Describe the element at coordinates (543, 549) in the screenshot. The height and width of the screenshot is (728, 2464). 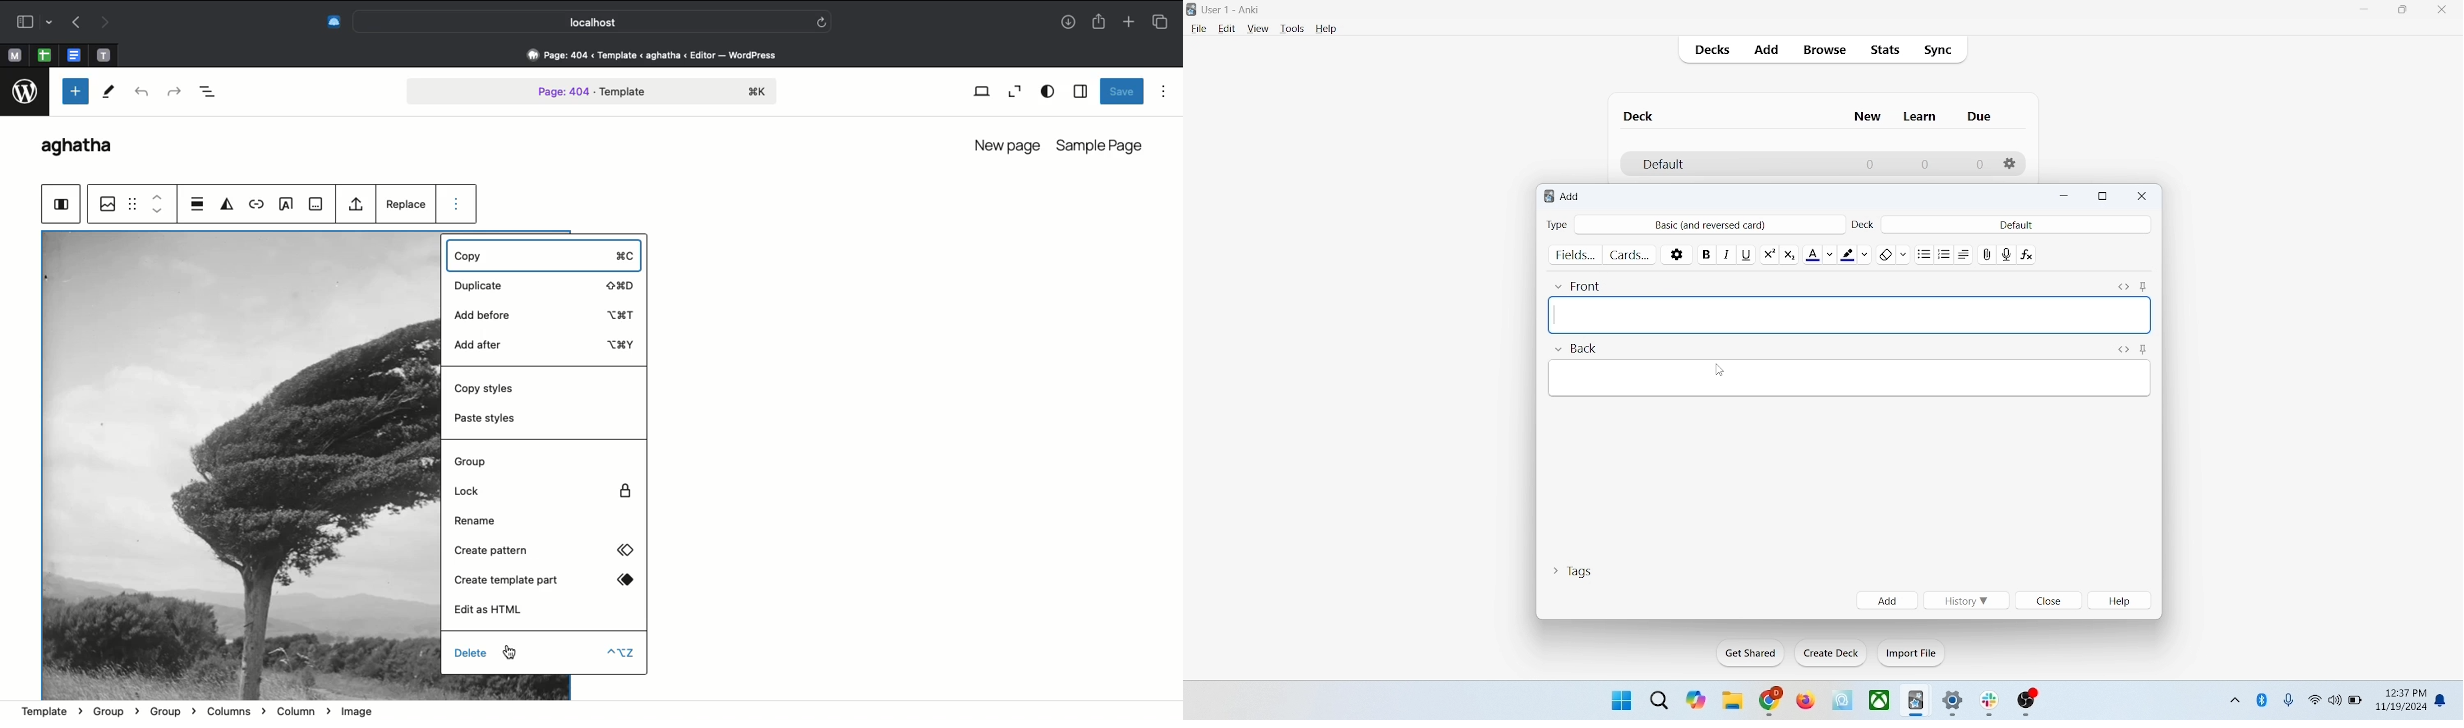
I see `Create pattern` at that location.